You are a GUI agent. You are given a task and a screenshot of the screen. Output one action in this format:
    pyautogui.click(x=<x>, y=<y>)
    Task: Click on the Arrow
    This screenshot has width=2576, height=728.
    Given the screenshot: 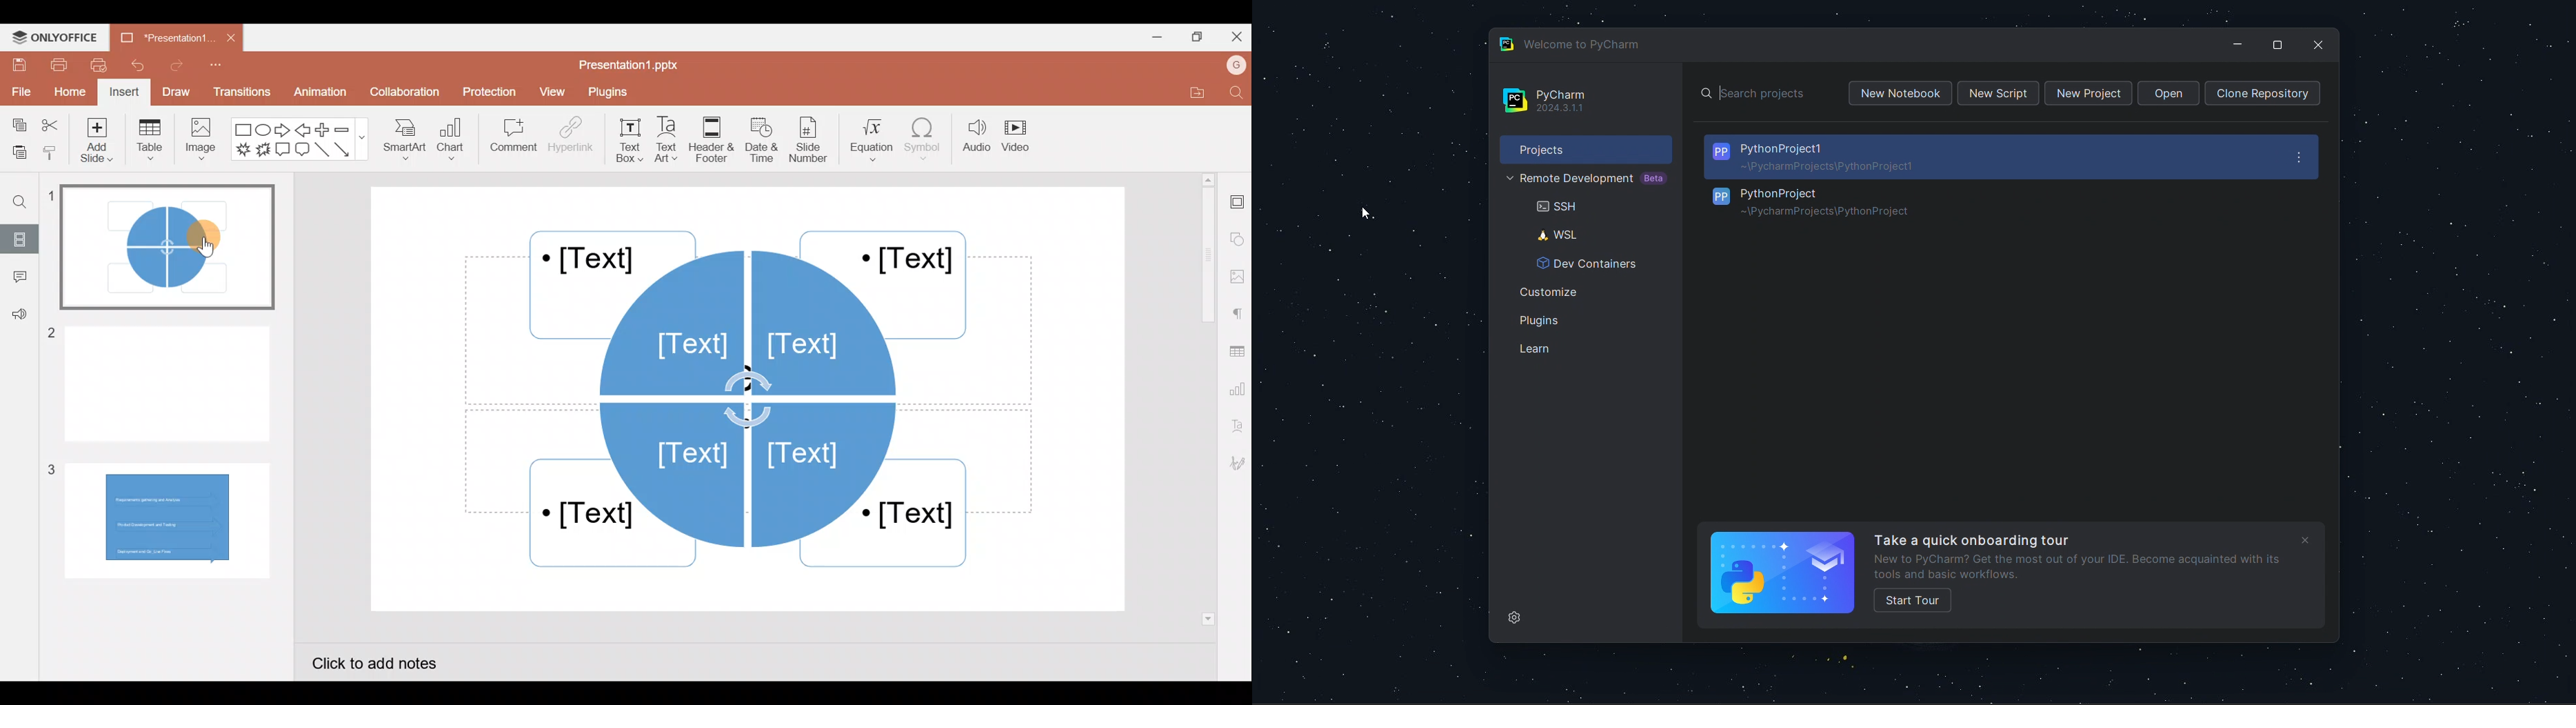 What is the action you would take?
    pyautogui.click(x=345, y=149)
    